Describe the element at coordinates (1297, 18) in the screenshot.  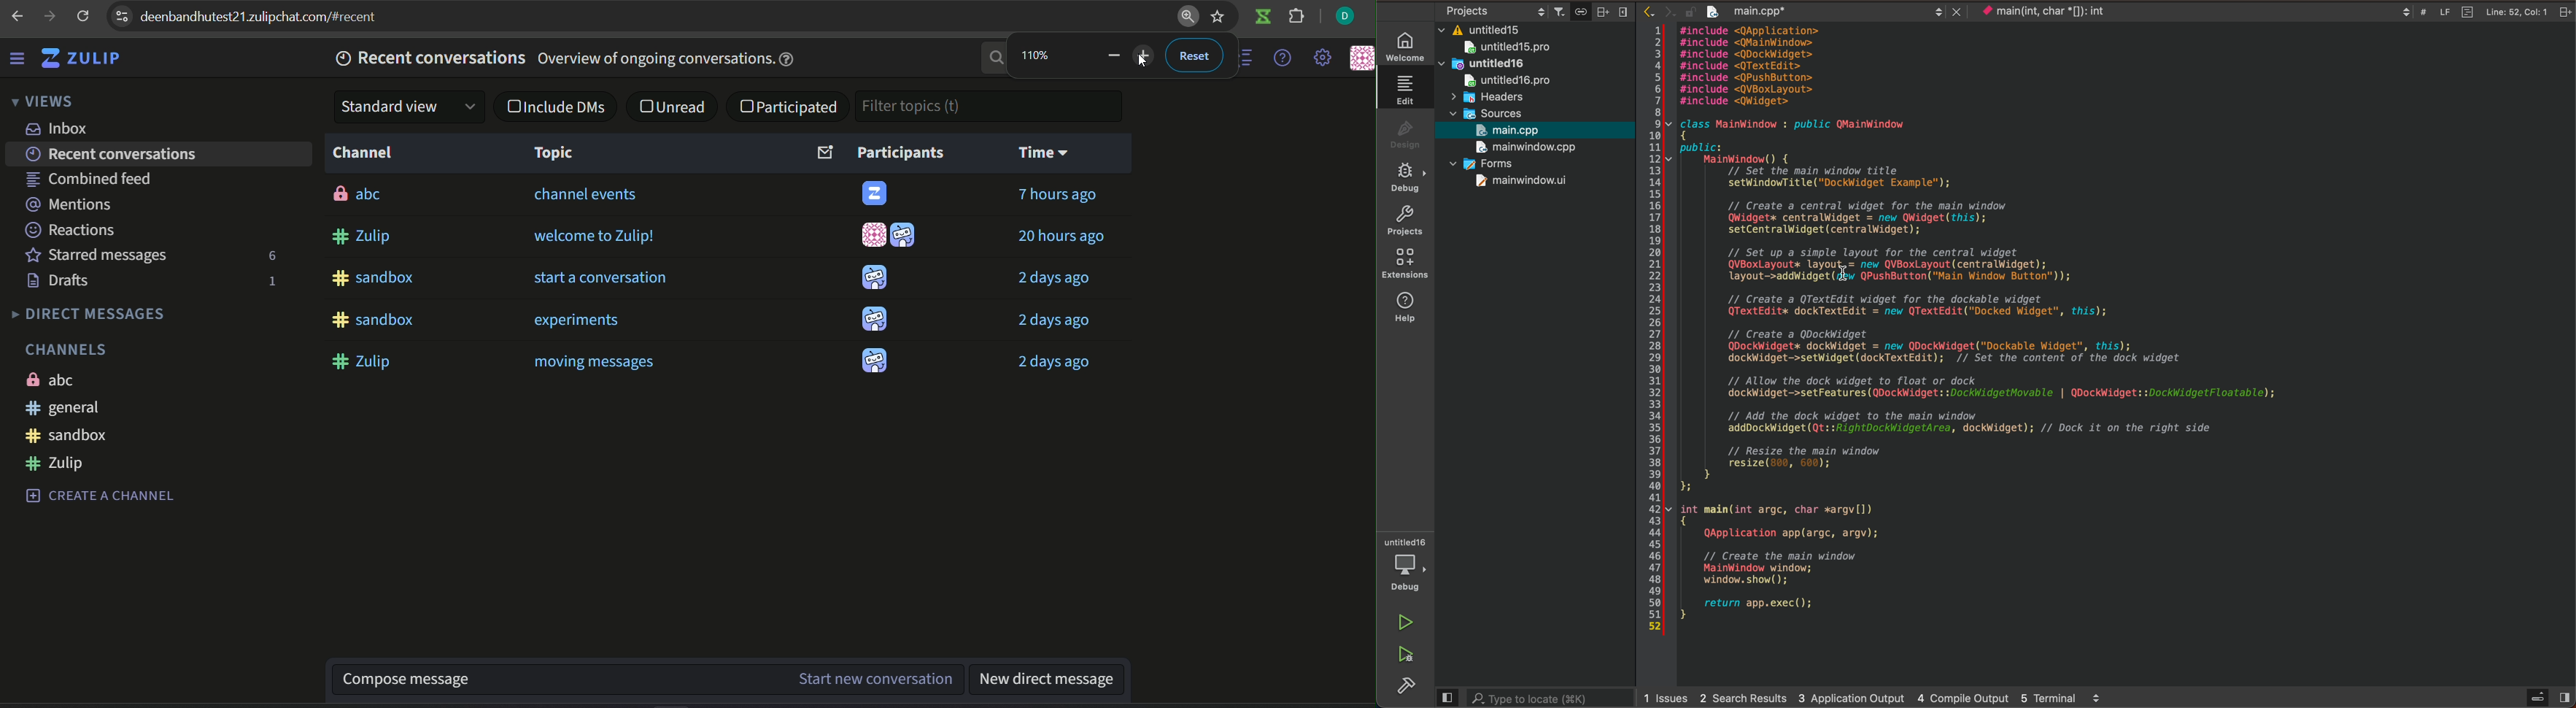
I see `extension` at that location.